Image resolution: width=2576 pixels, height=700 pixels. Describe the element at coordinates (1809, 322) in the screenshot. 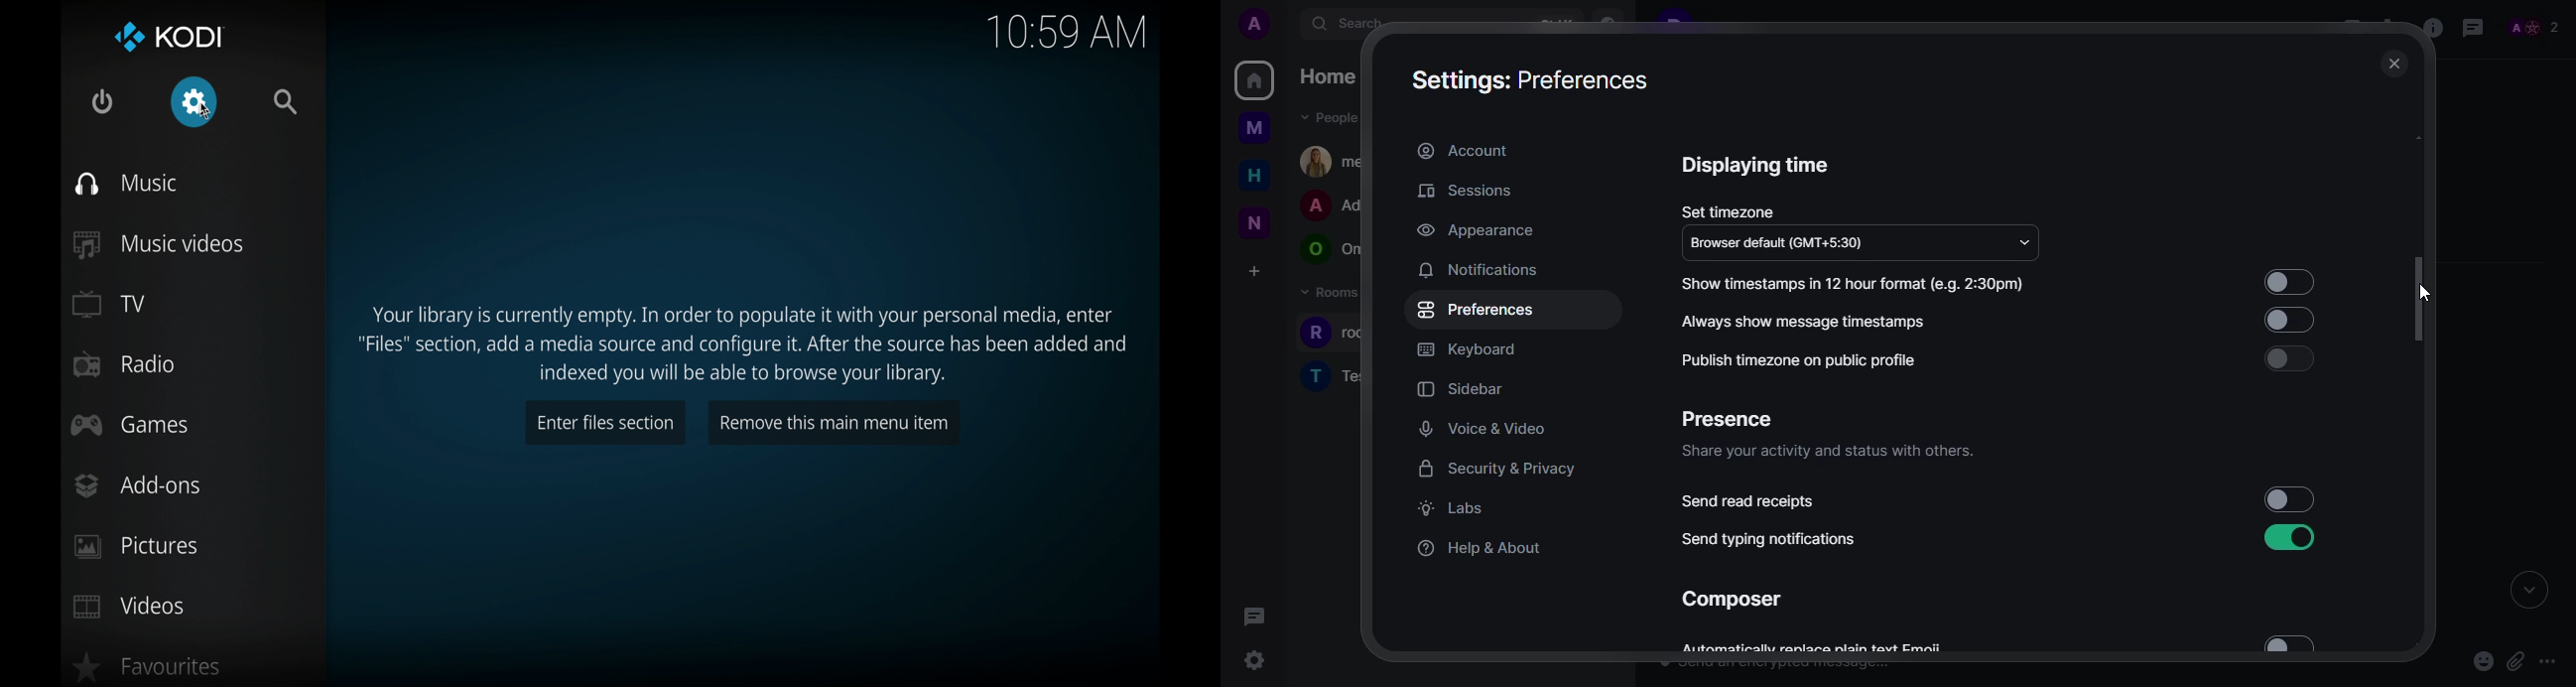

I see `Always show message timestamps` at that location.